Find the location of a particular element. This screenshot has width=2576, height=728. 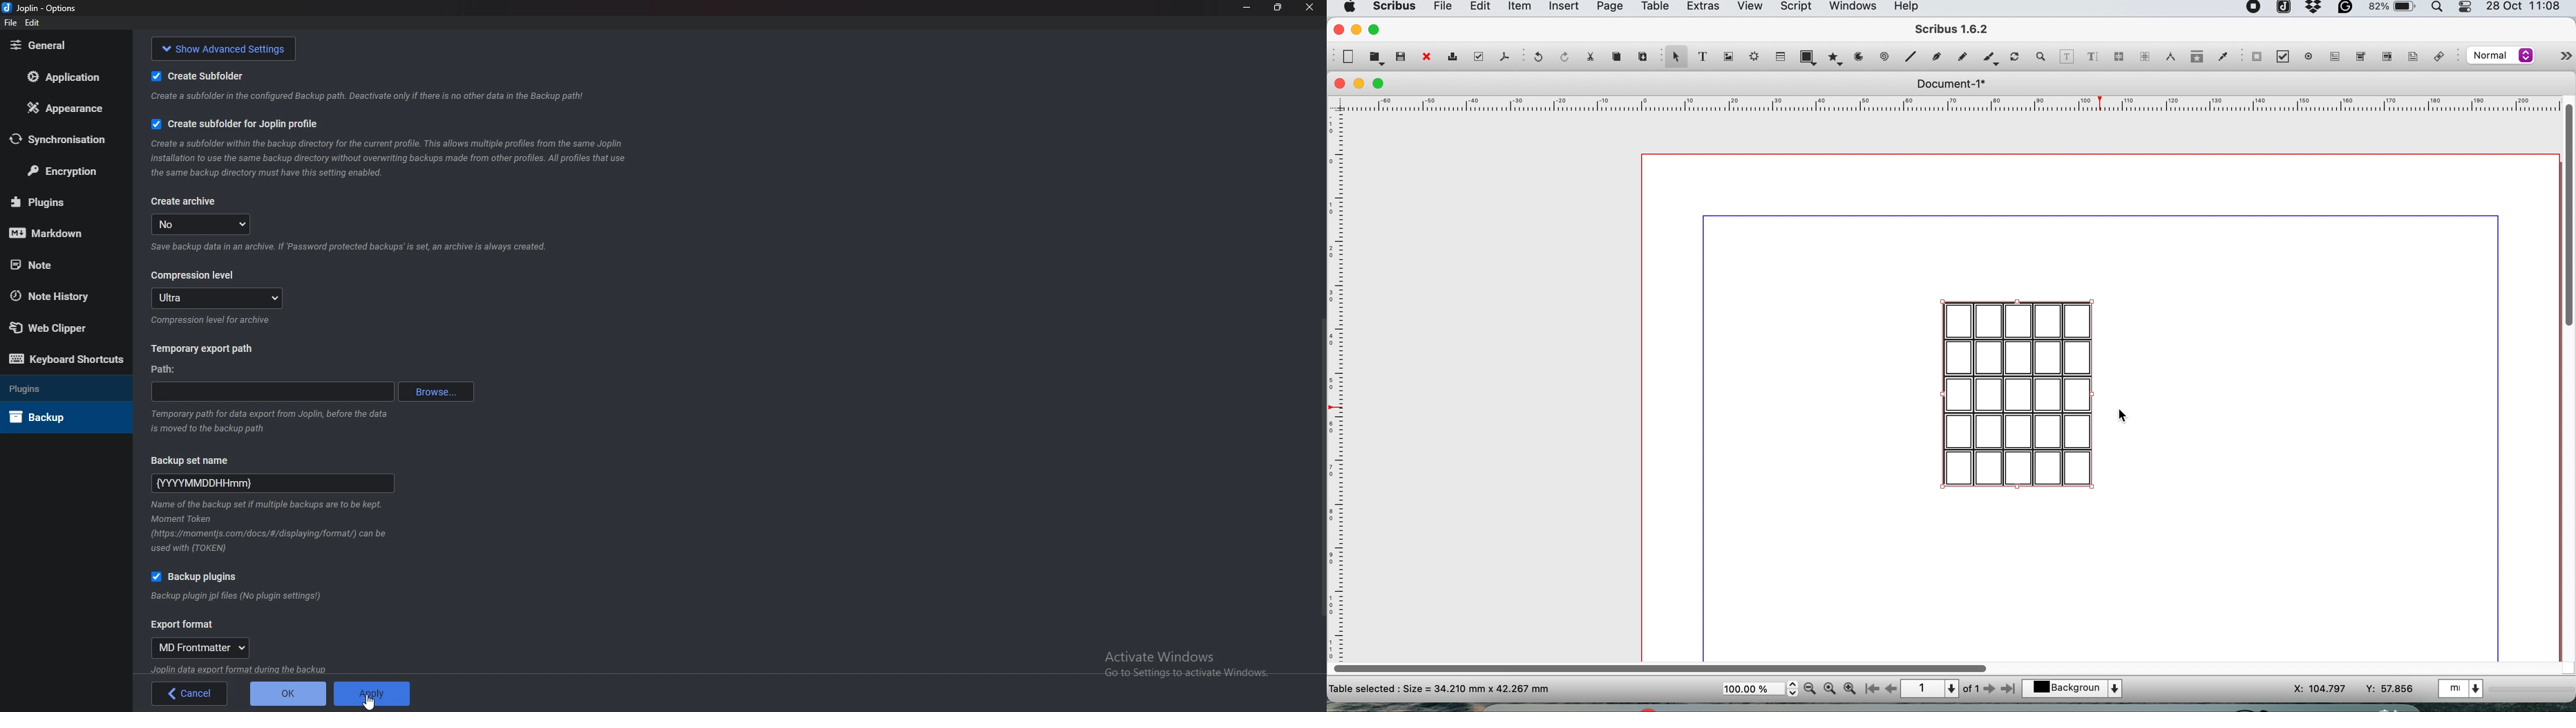

insert is located at coordinates (1564, 7).